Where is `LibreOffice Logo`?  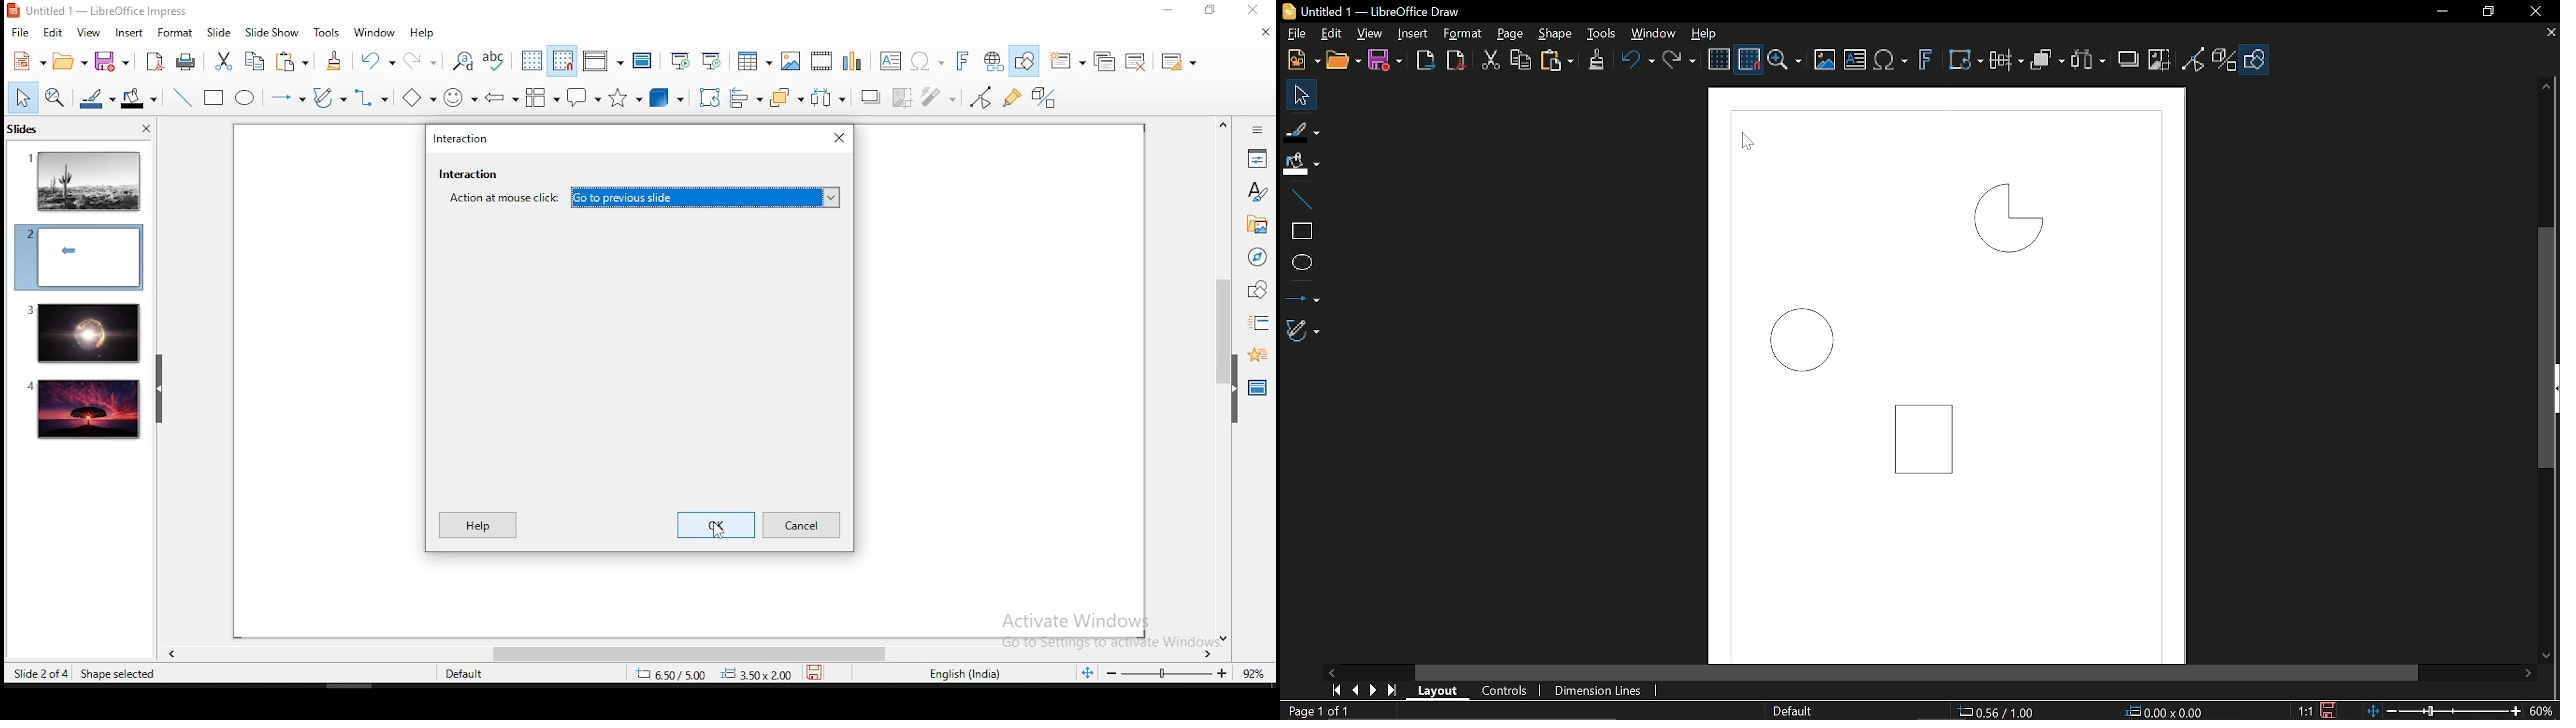 LibreOffice Logo is located at coordinates (1290, 12).